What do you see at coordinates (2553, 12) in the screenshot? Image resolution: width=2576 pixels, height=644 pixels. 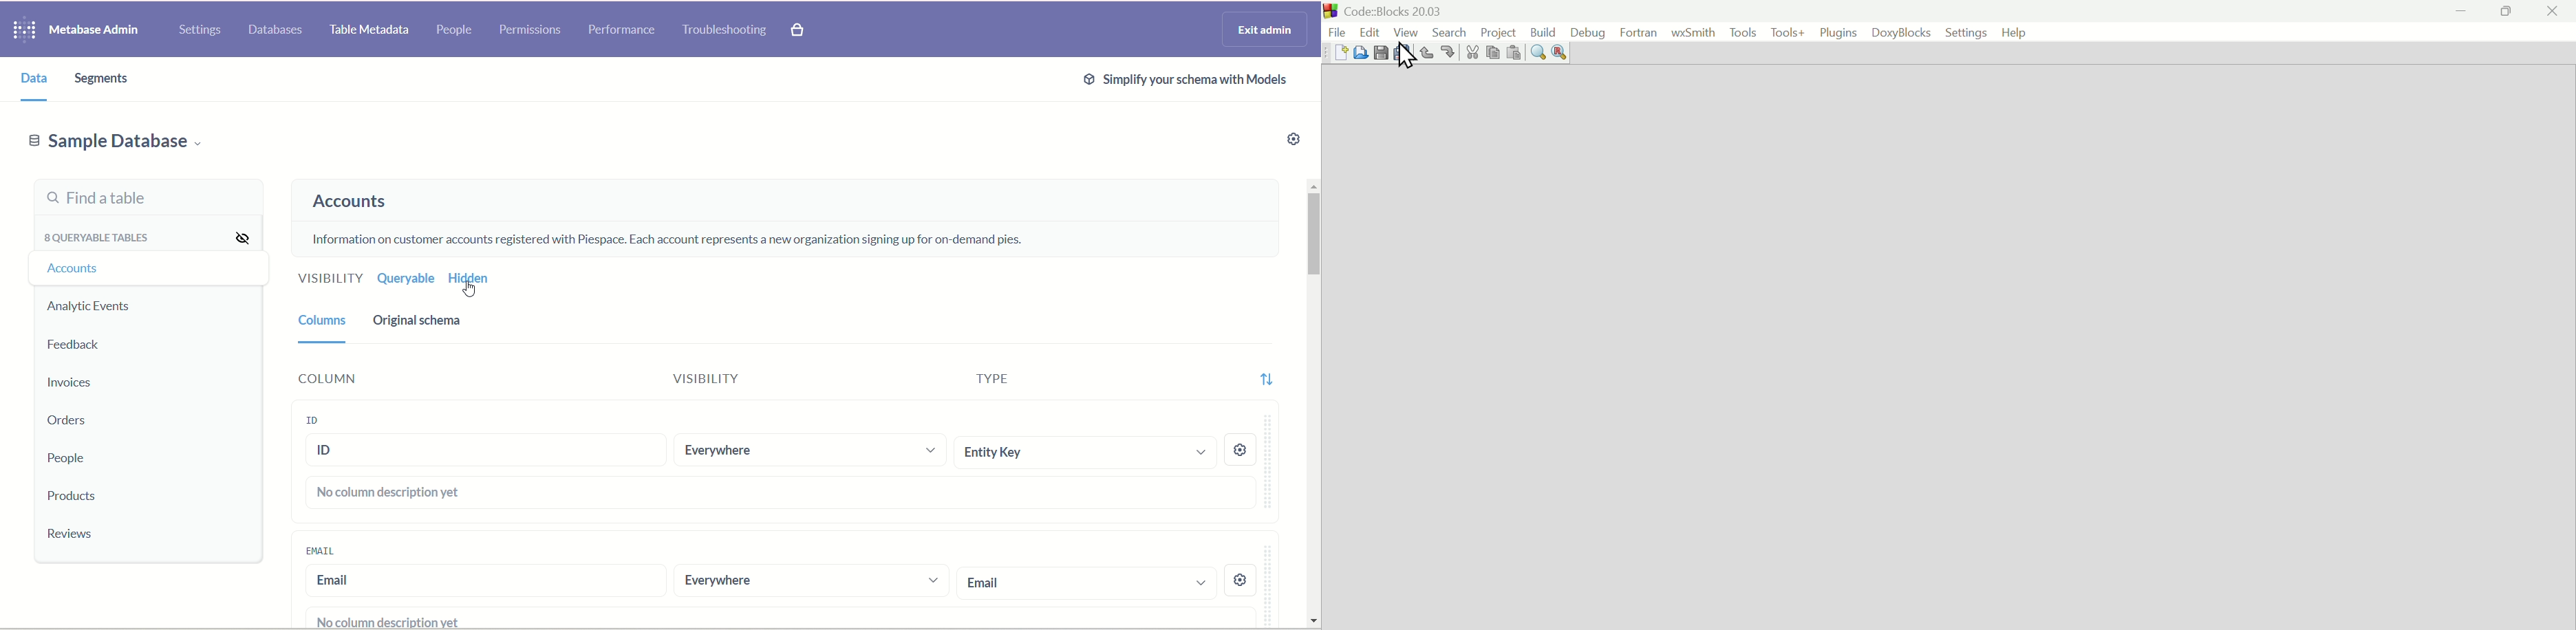 I see `Close` at bounding box center [2553, 12].